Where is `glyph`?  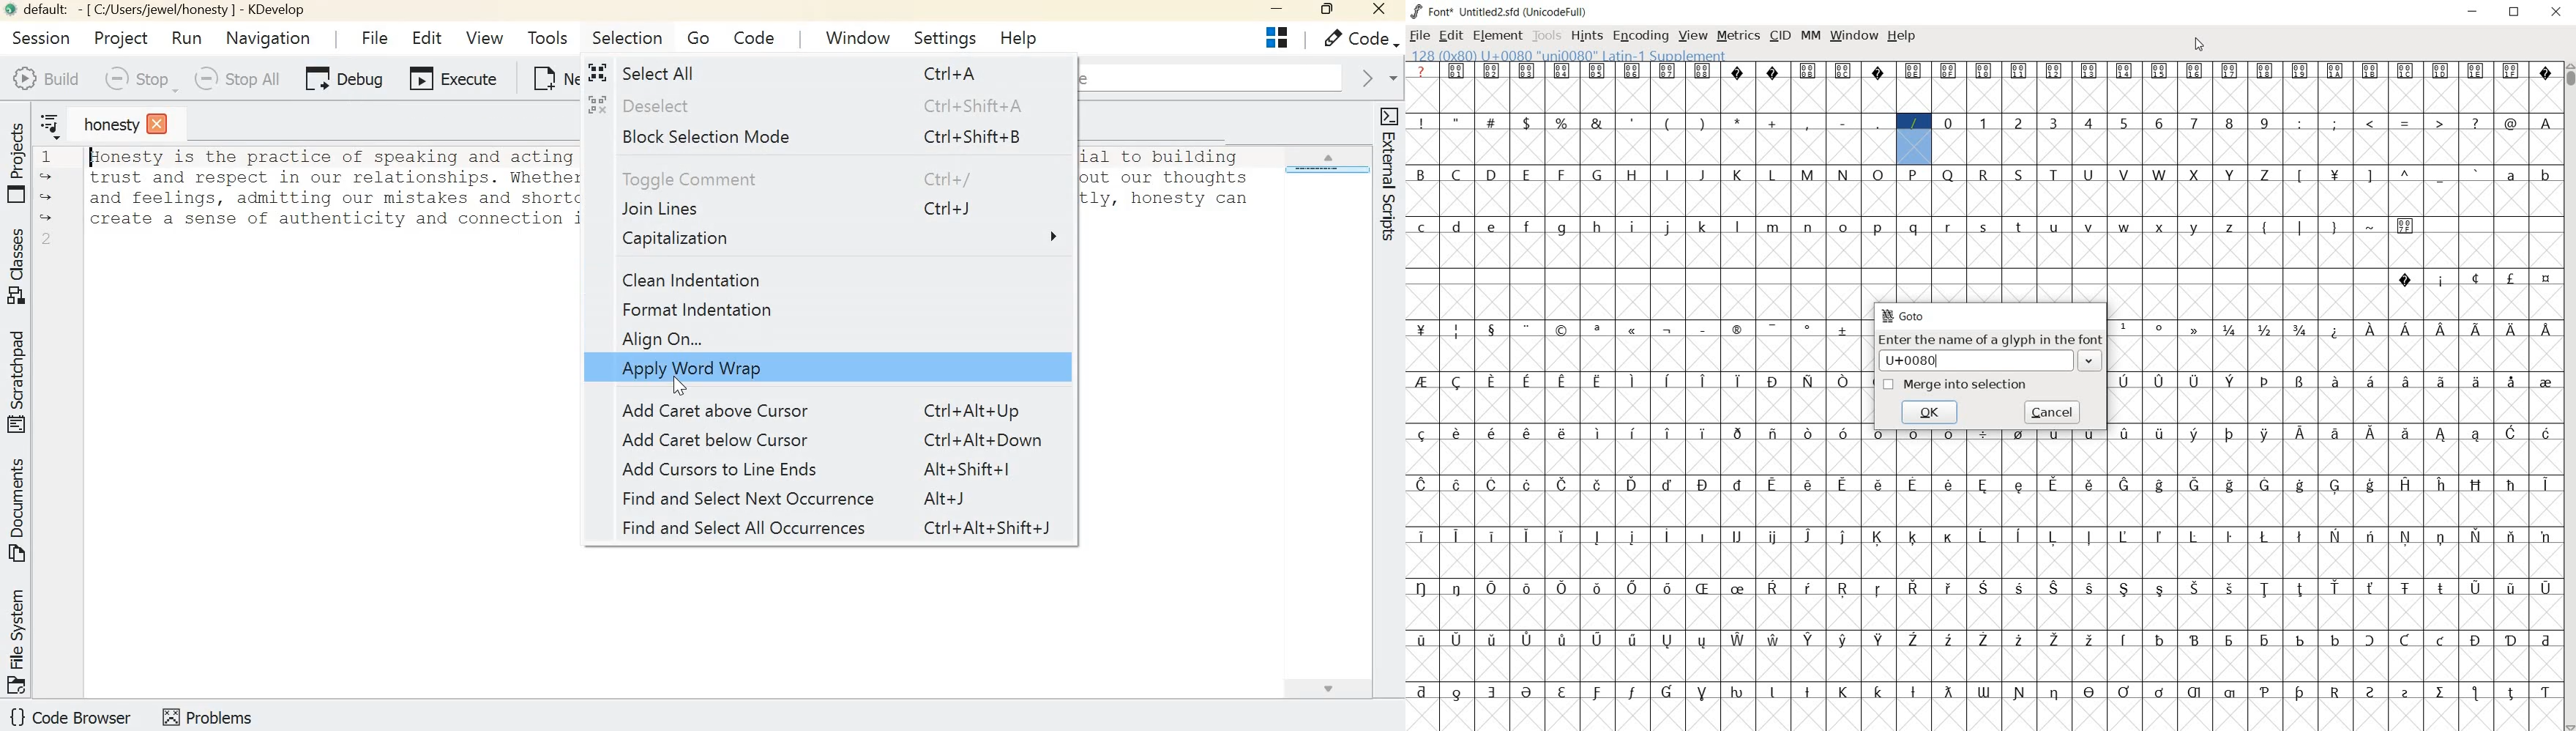
glyph is located at coordinates (2090, 692).